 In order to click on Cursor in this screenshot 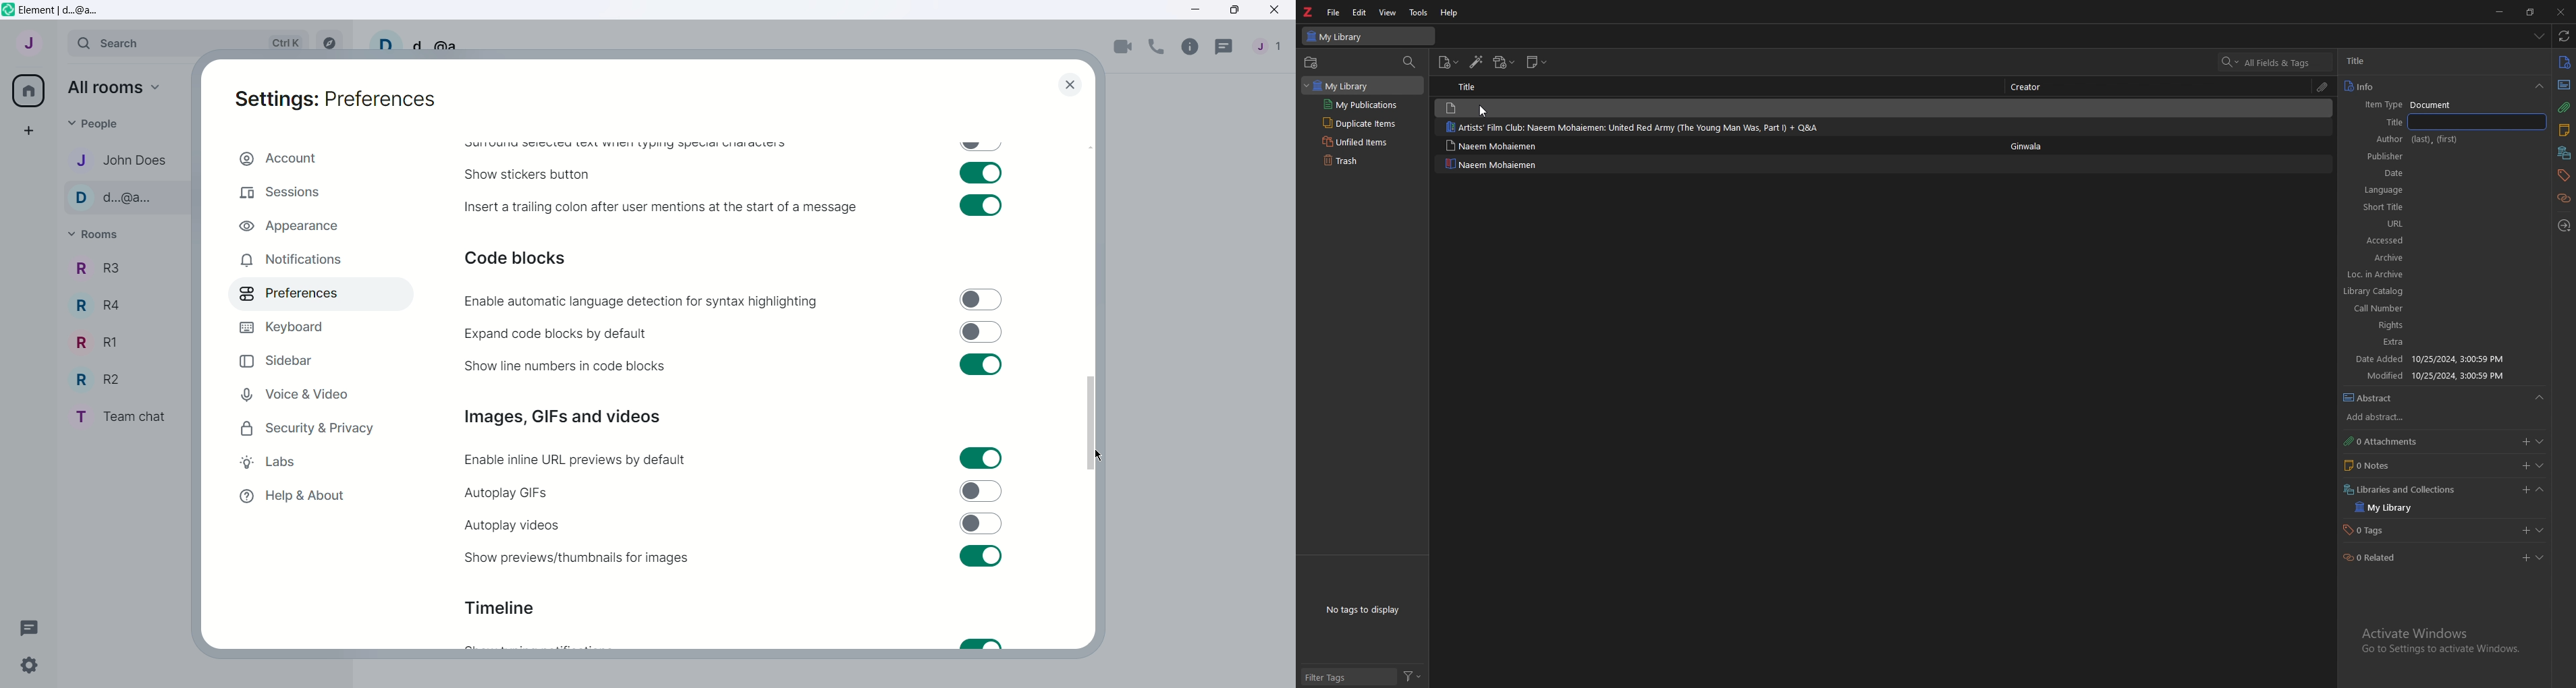, I will do `click(1099, 455)`.